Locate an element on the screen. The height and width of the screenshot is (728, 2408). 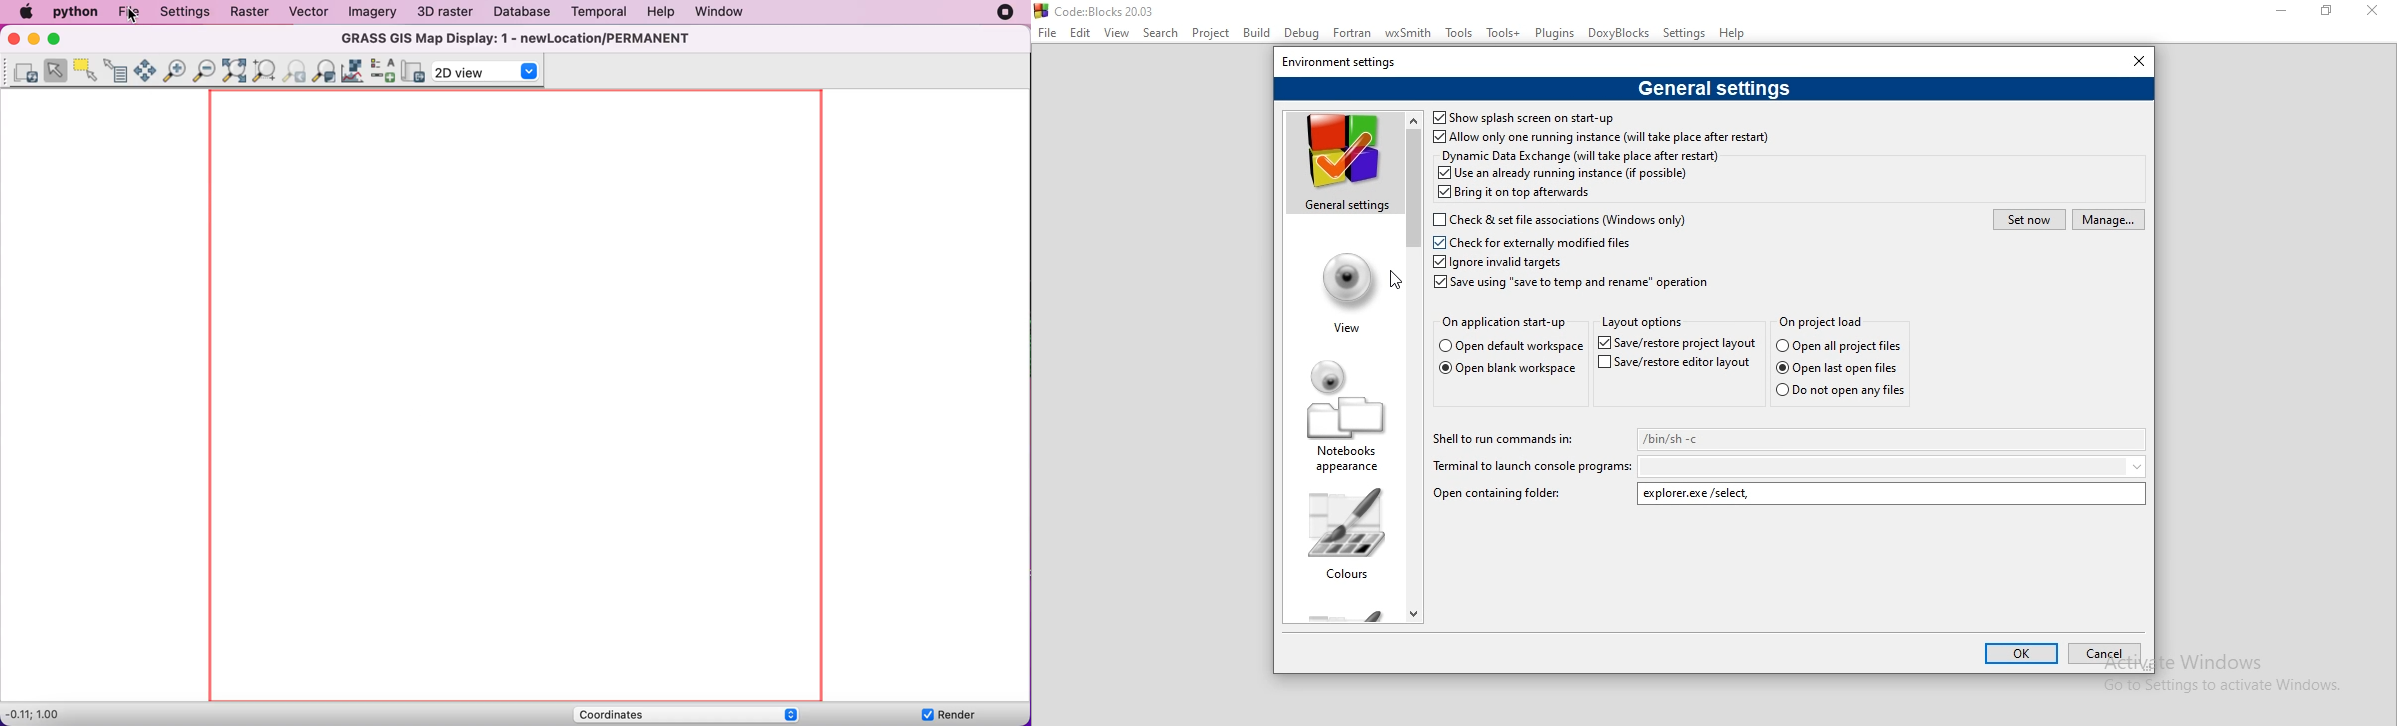
close is located at coordinates (2377, 14).